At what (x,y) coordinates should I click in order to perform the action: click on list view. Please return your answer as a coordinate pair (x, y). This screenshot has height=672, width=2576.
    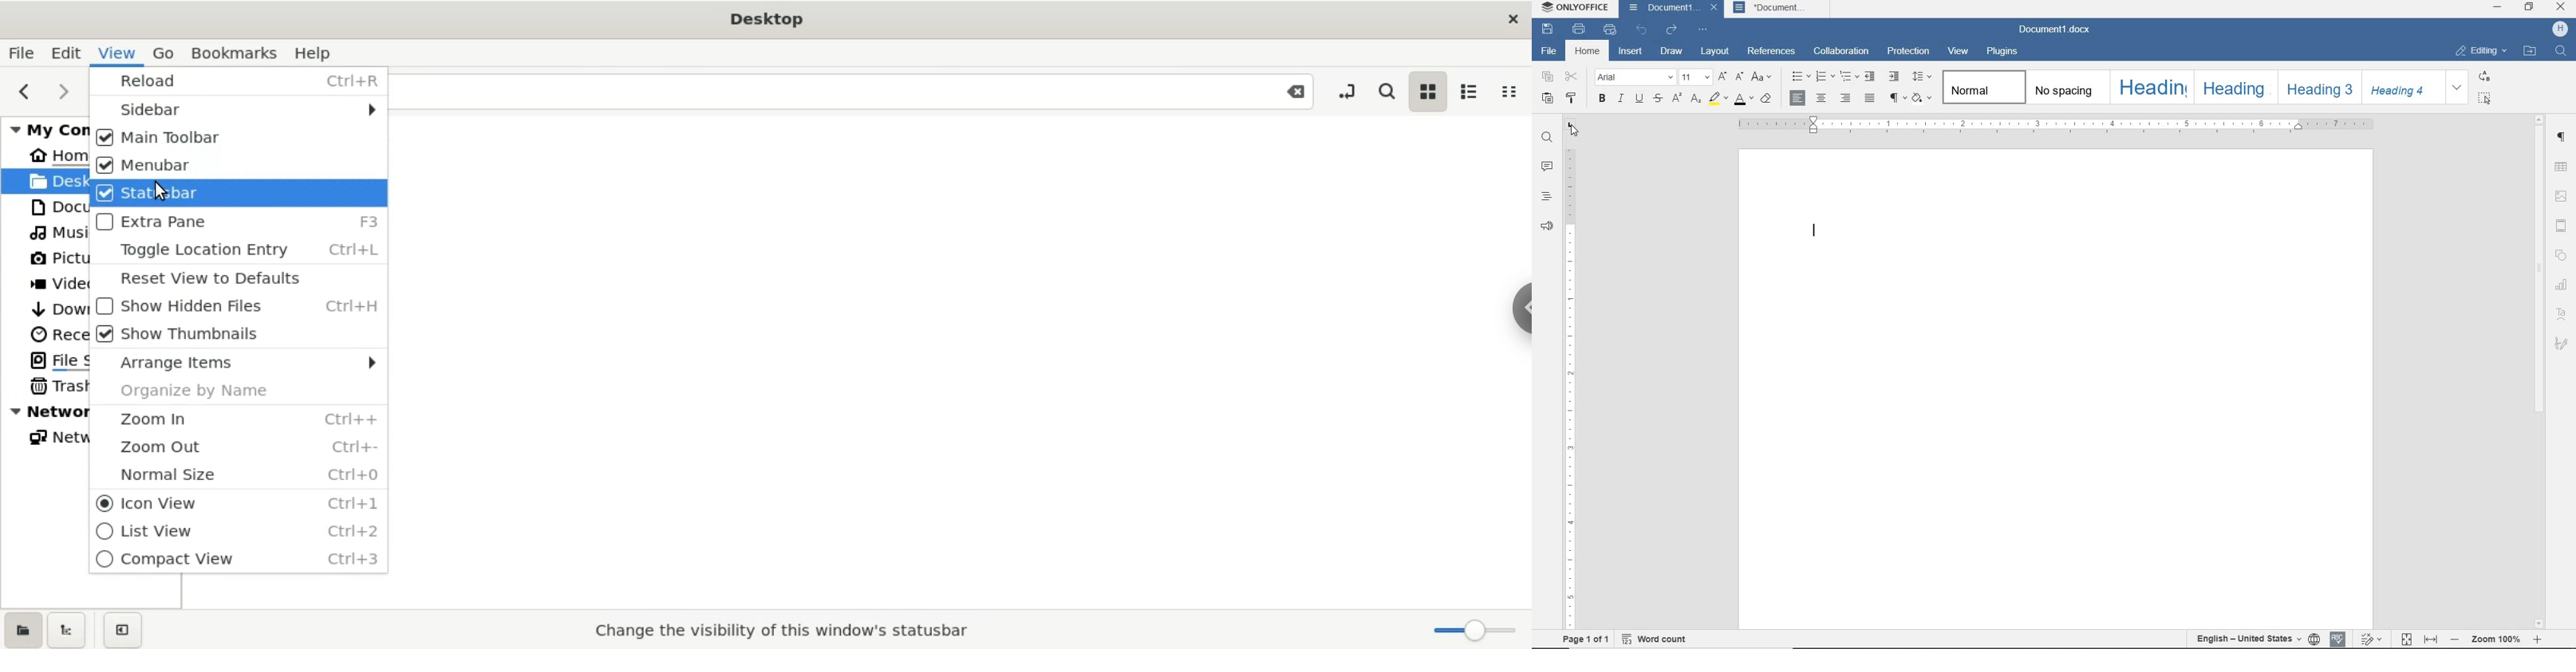
    Looking at the image, I should click on (1472, 93).